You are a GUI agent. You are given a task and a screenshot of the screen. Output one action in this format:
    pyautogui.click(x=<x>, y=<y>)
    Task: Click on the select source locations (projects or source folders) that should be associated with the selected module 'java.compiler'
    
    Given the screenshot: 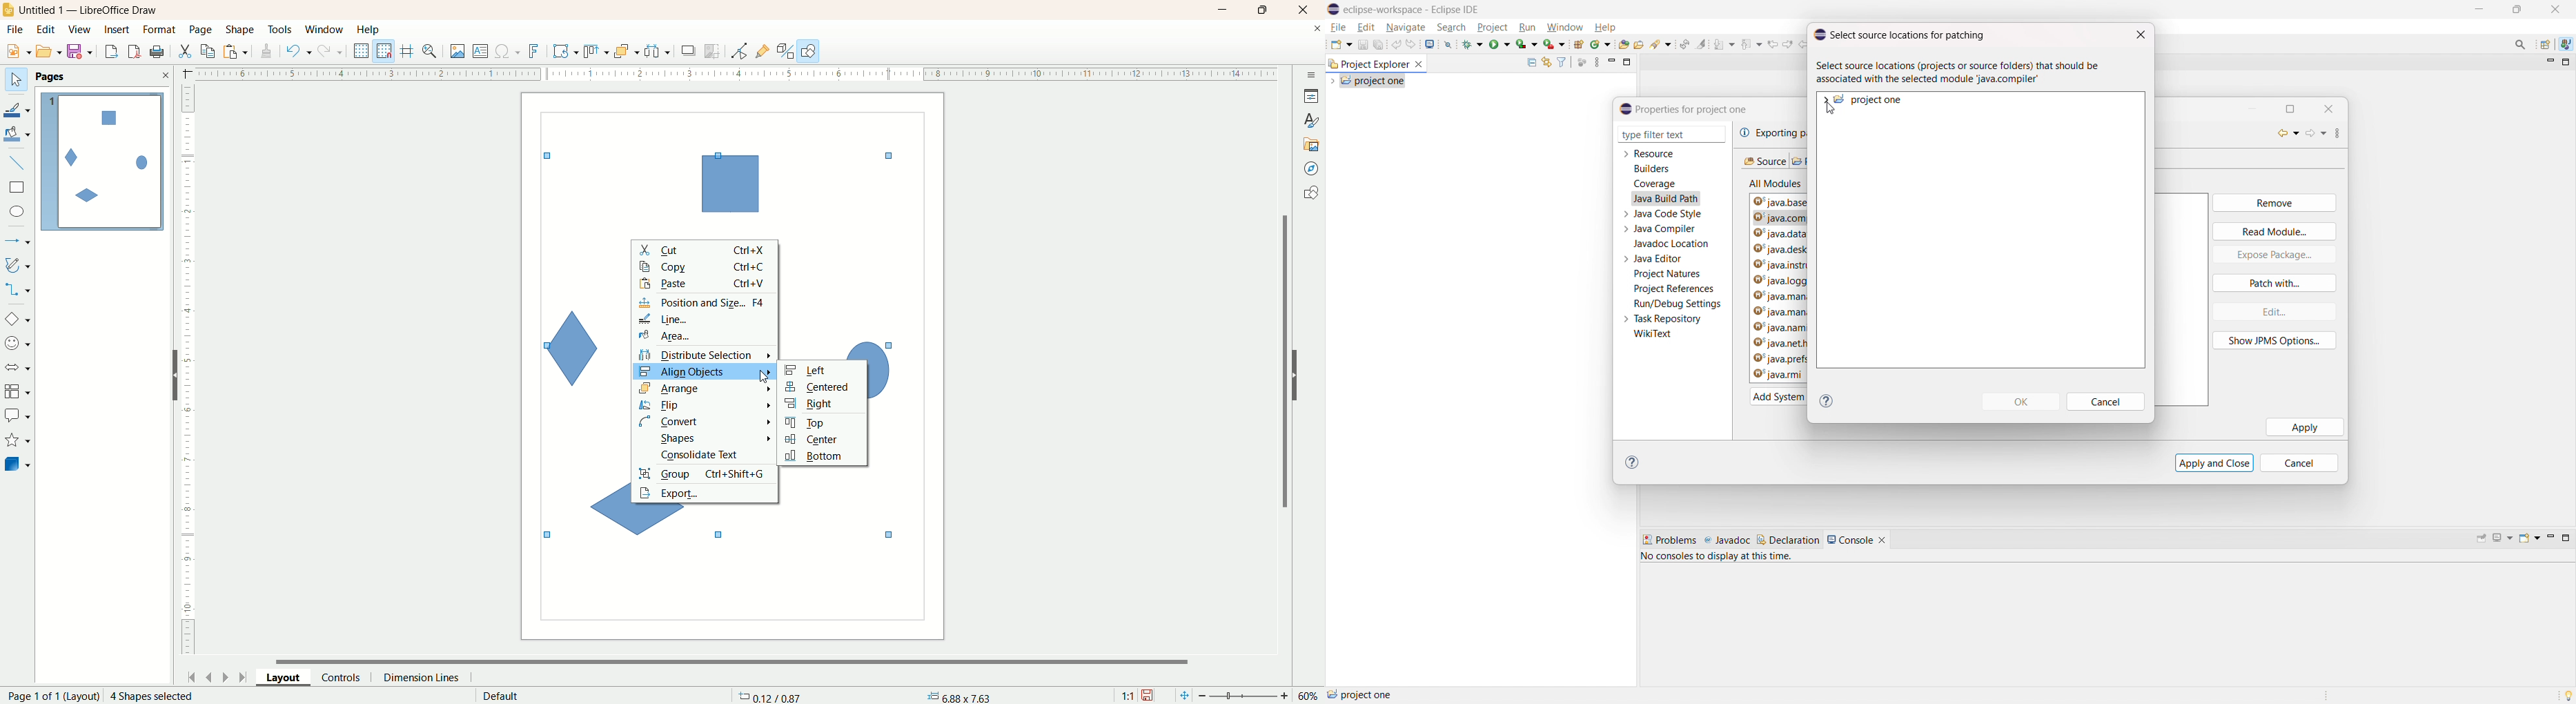 What is the action you would take?
    pyautogui.click(x=1962, y=73)
    